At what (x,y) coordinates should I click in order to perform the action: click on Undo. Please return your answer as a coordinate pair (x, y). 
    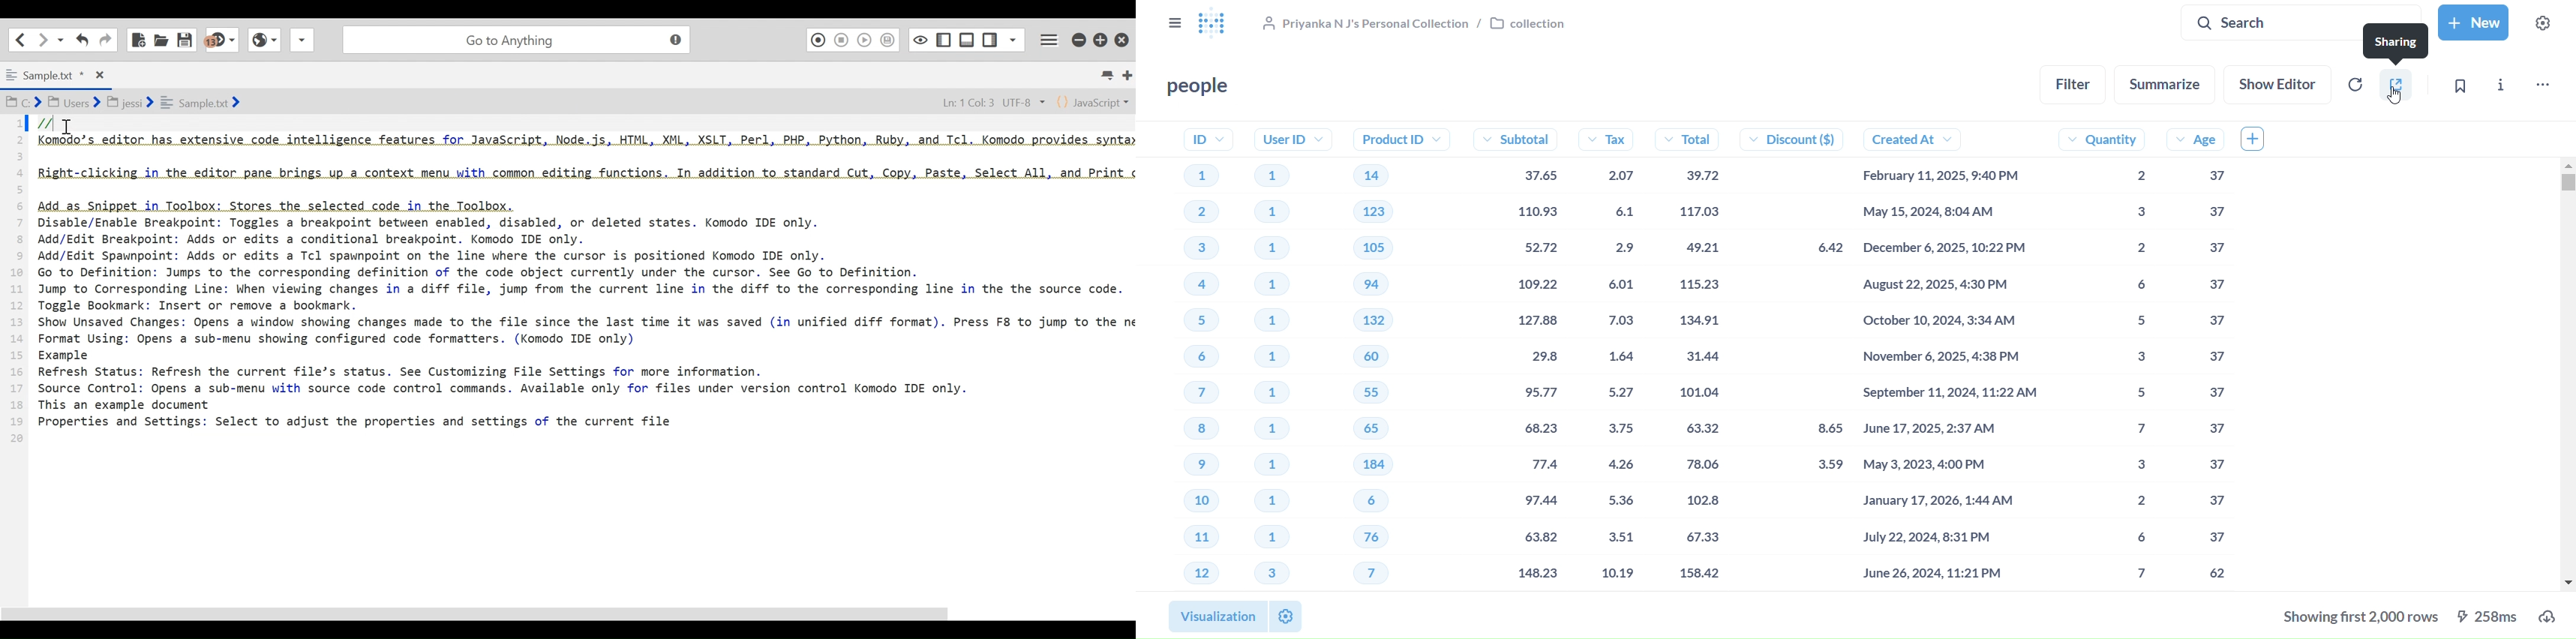
    Looking at the image, I should click on (81, 40).